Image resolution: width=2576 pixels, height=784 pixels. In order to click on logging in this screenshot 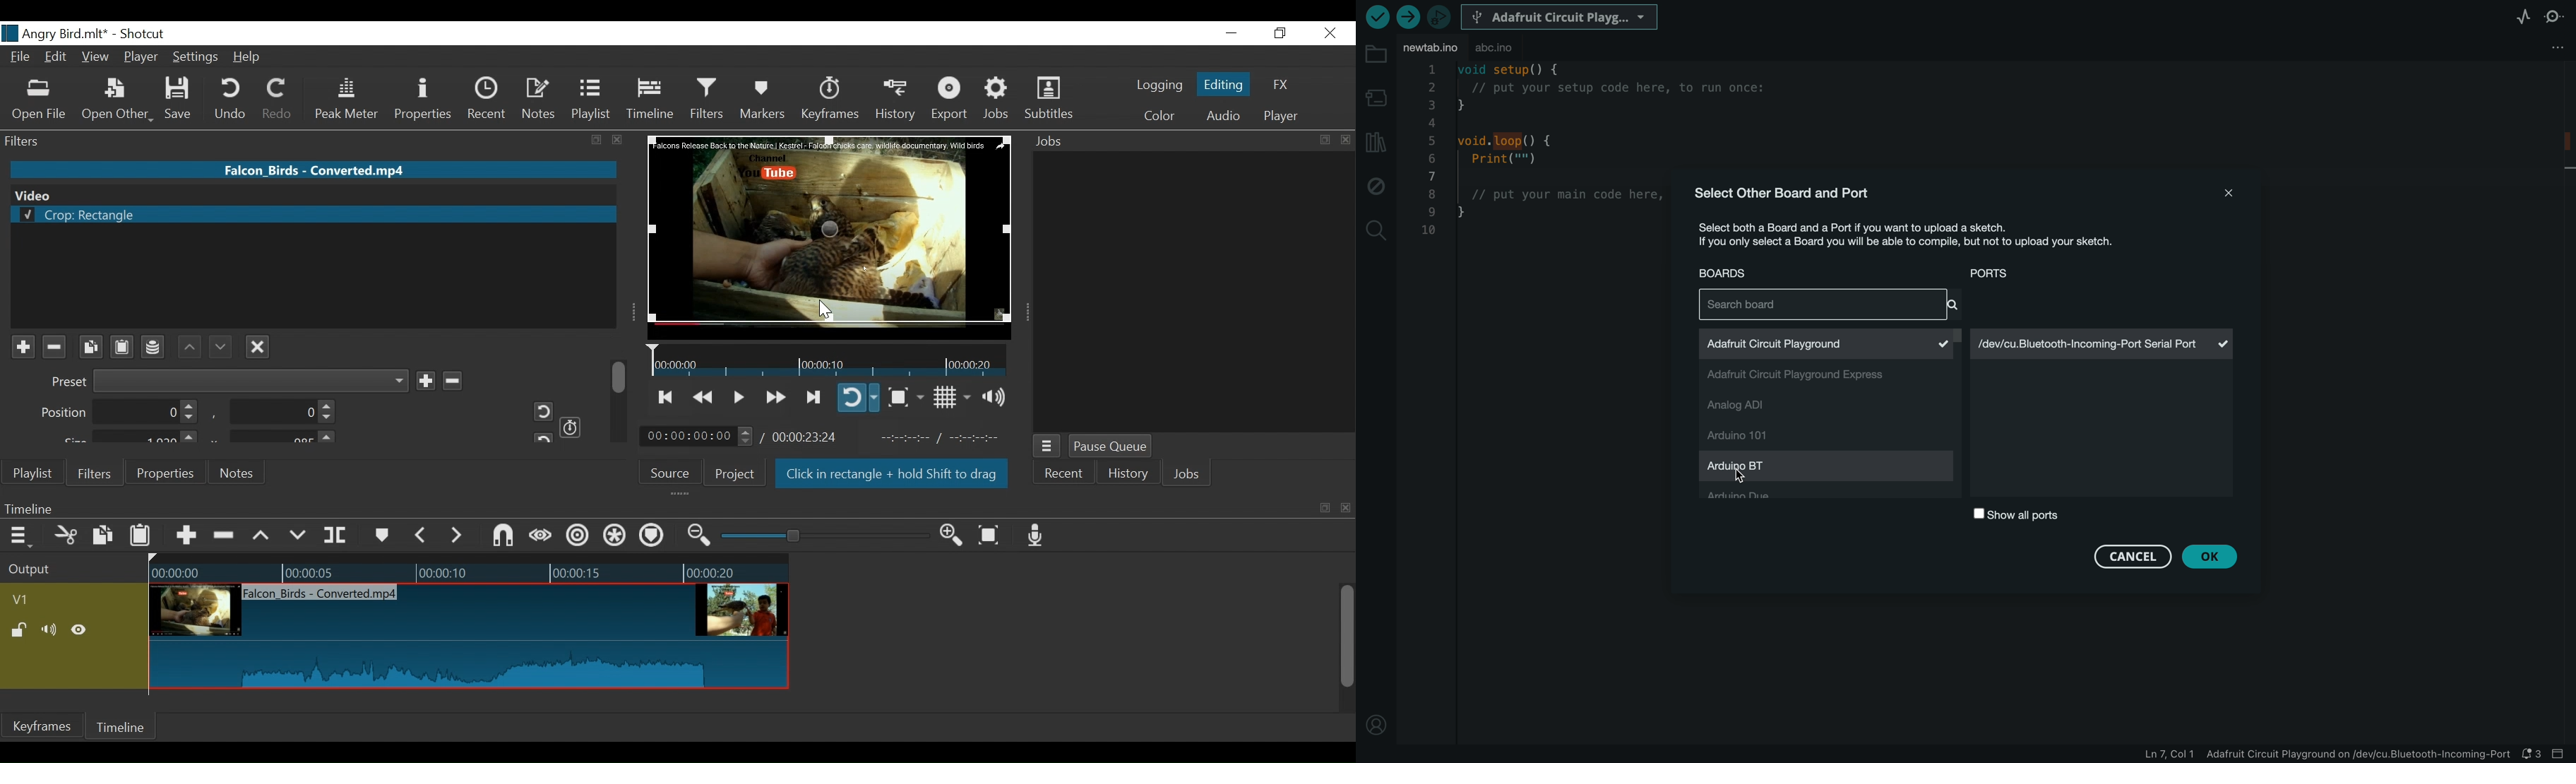, I will do `click(1159, 87)`.